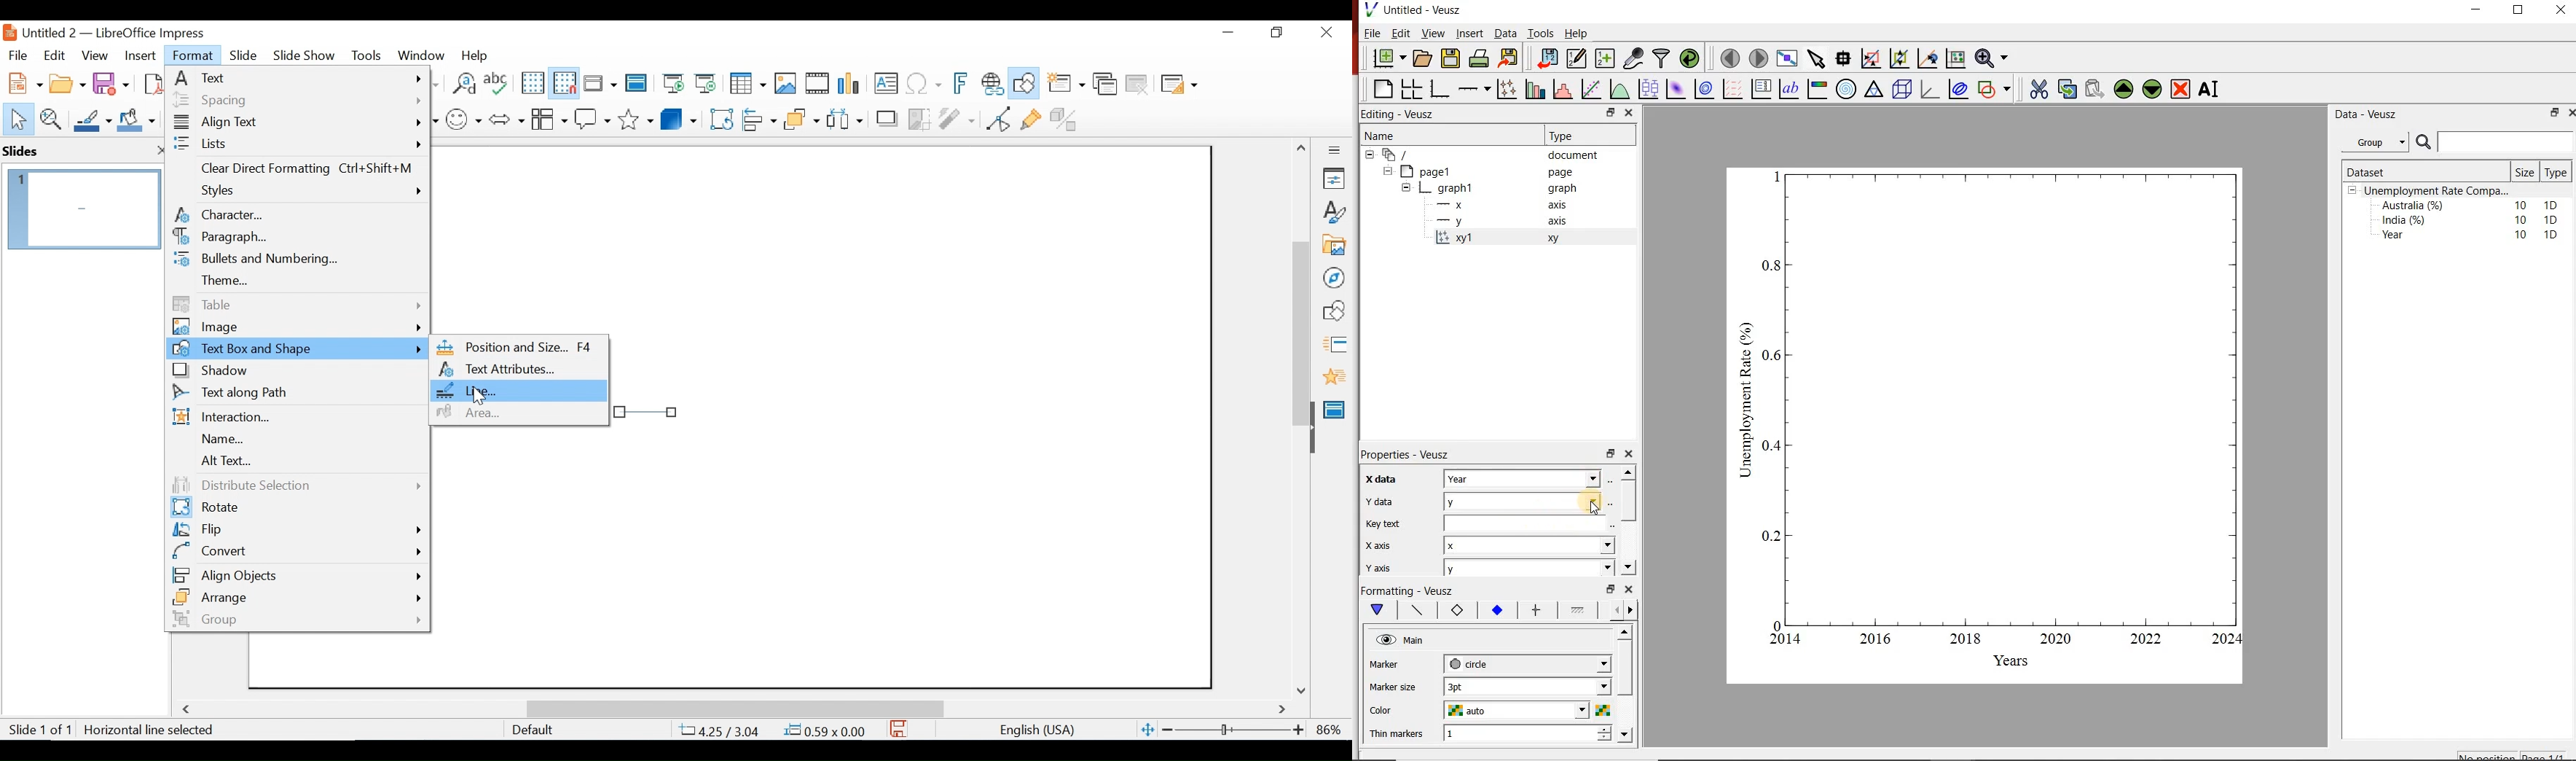  I want to click on Display Views, so click(599, 85).